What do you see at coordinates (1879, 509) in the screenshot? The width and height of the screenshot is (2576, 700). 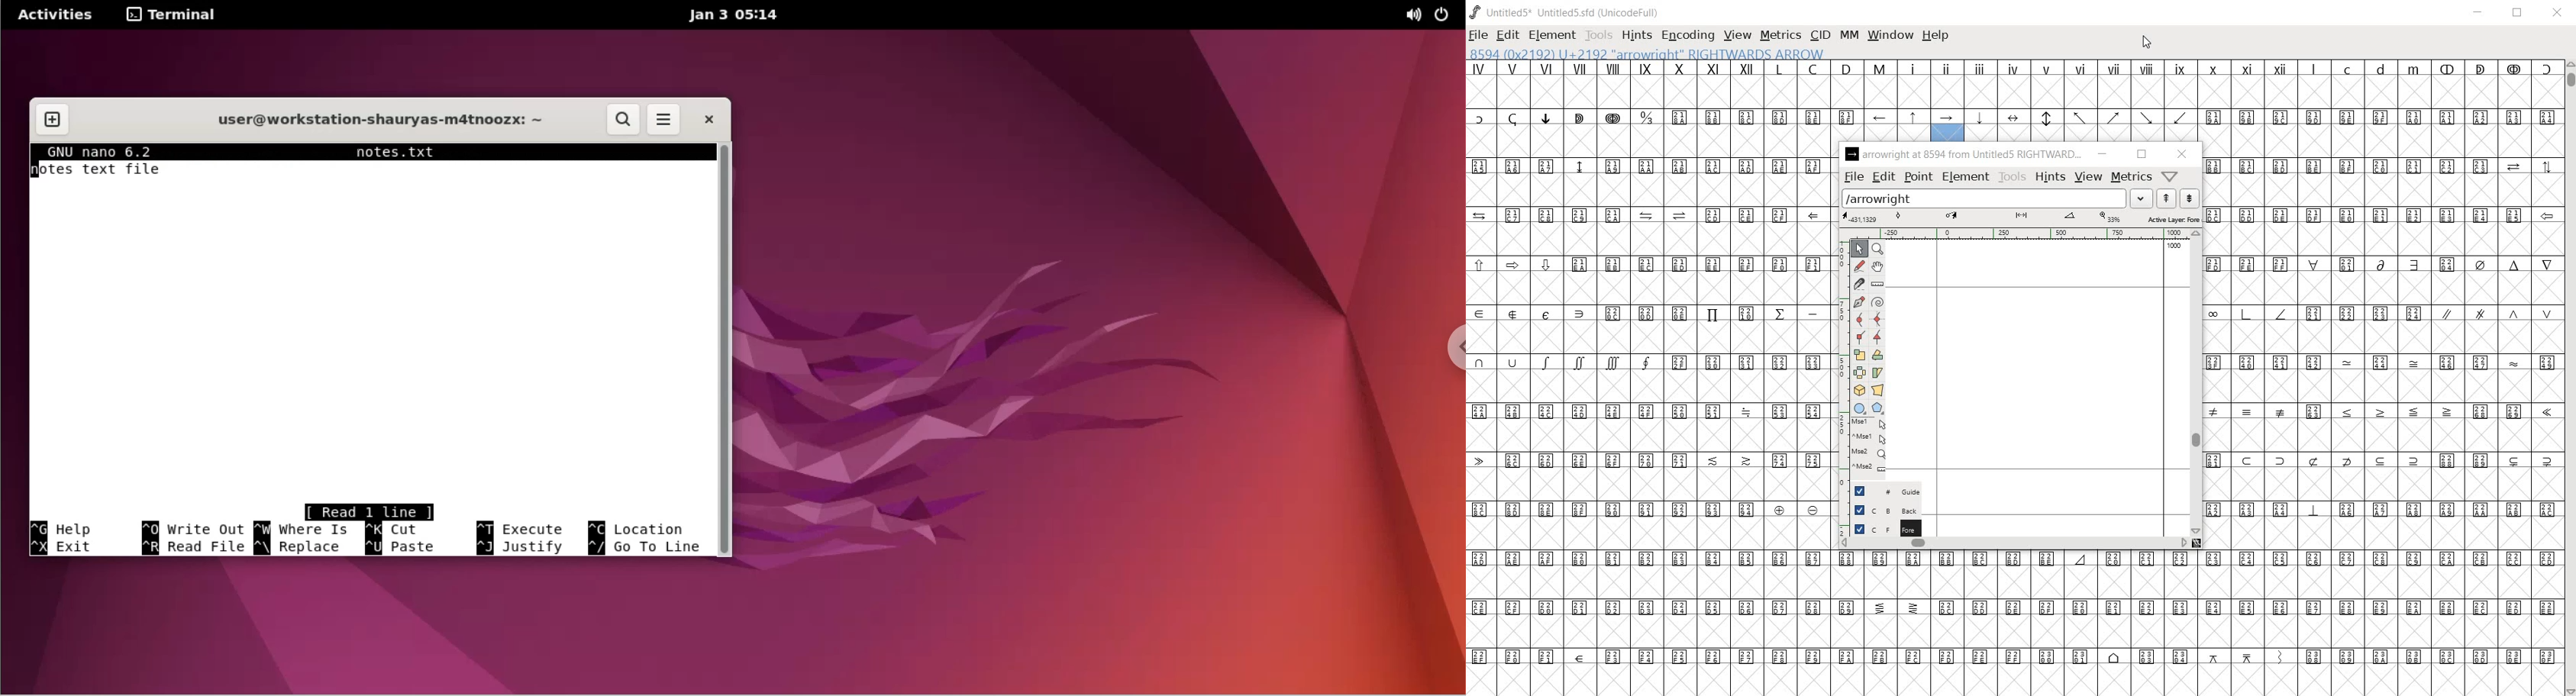 I see `background` at bounding box center [1879, 509].